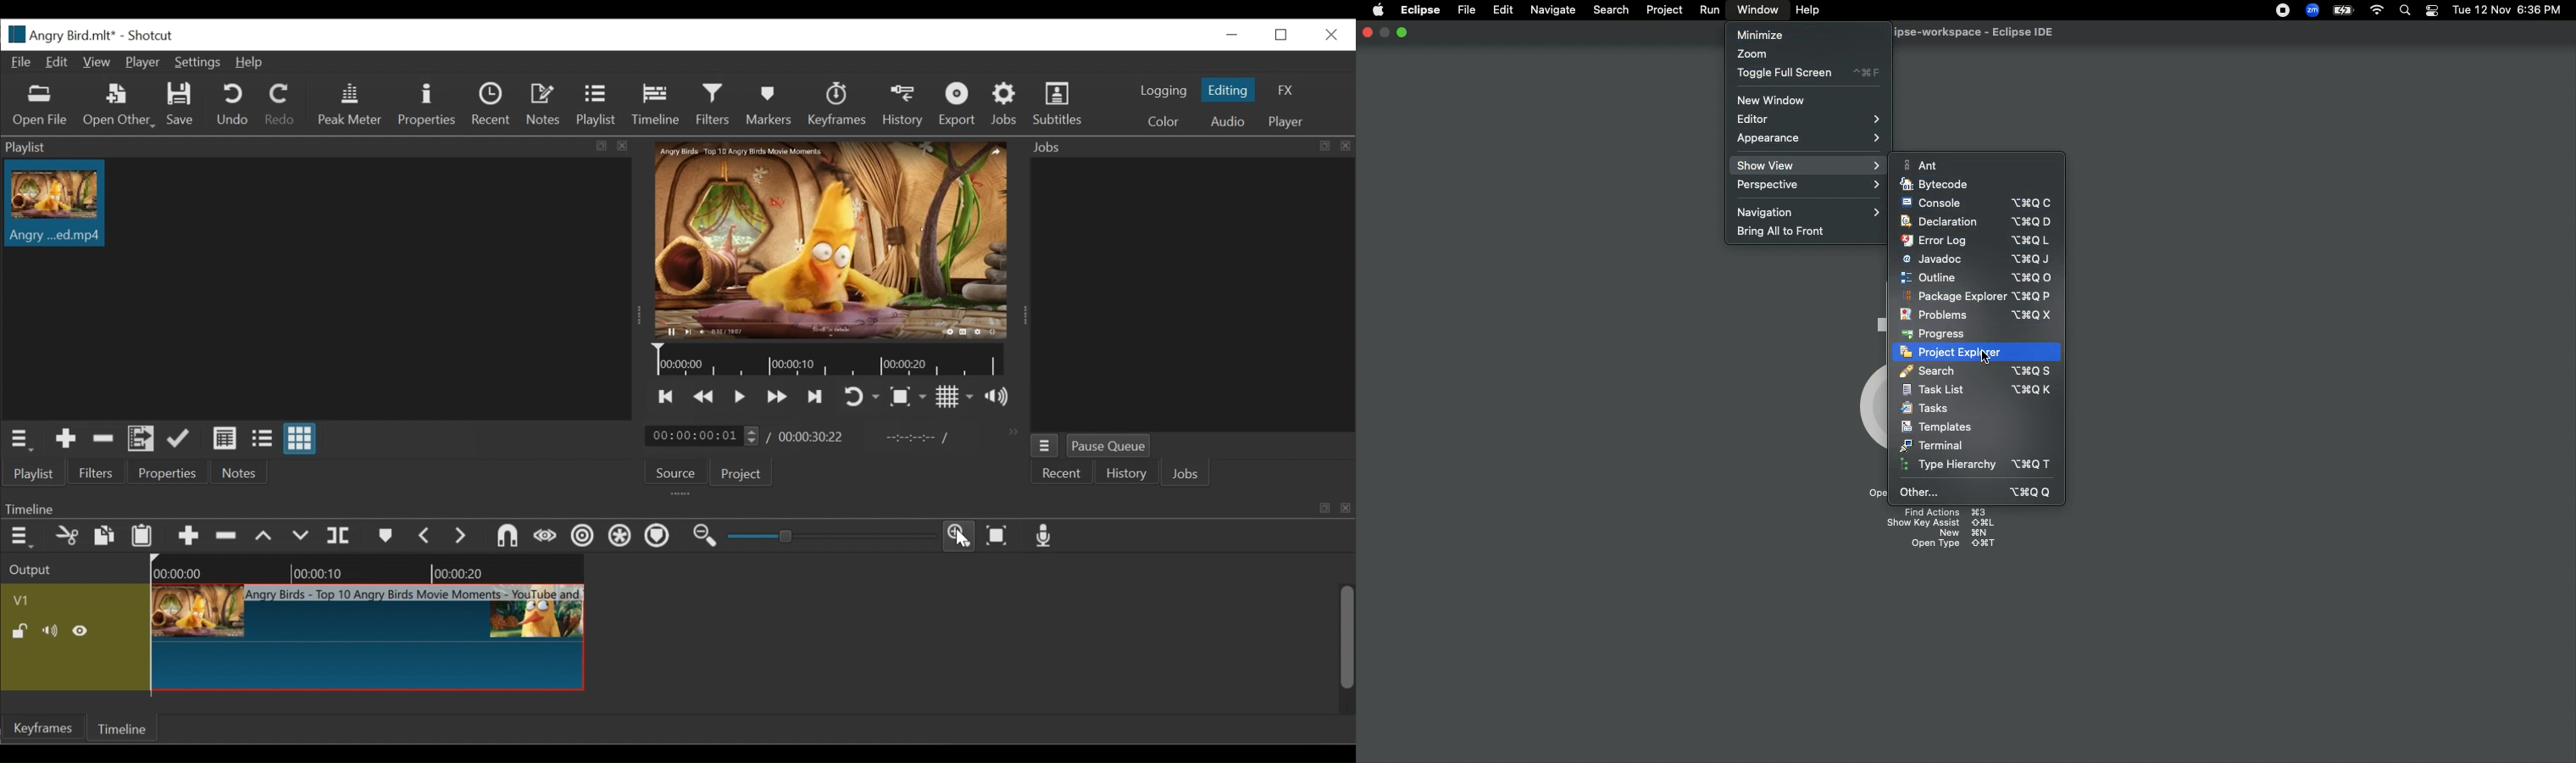 The image size is (2576, 784). Describe the element at coordinates (967, 540) in the screenshot. I see `Cursor` at that location.